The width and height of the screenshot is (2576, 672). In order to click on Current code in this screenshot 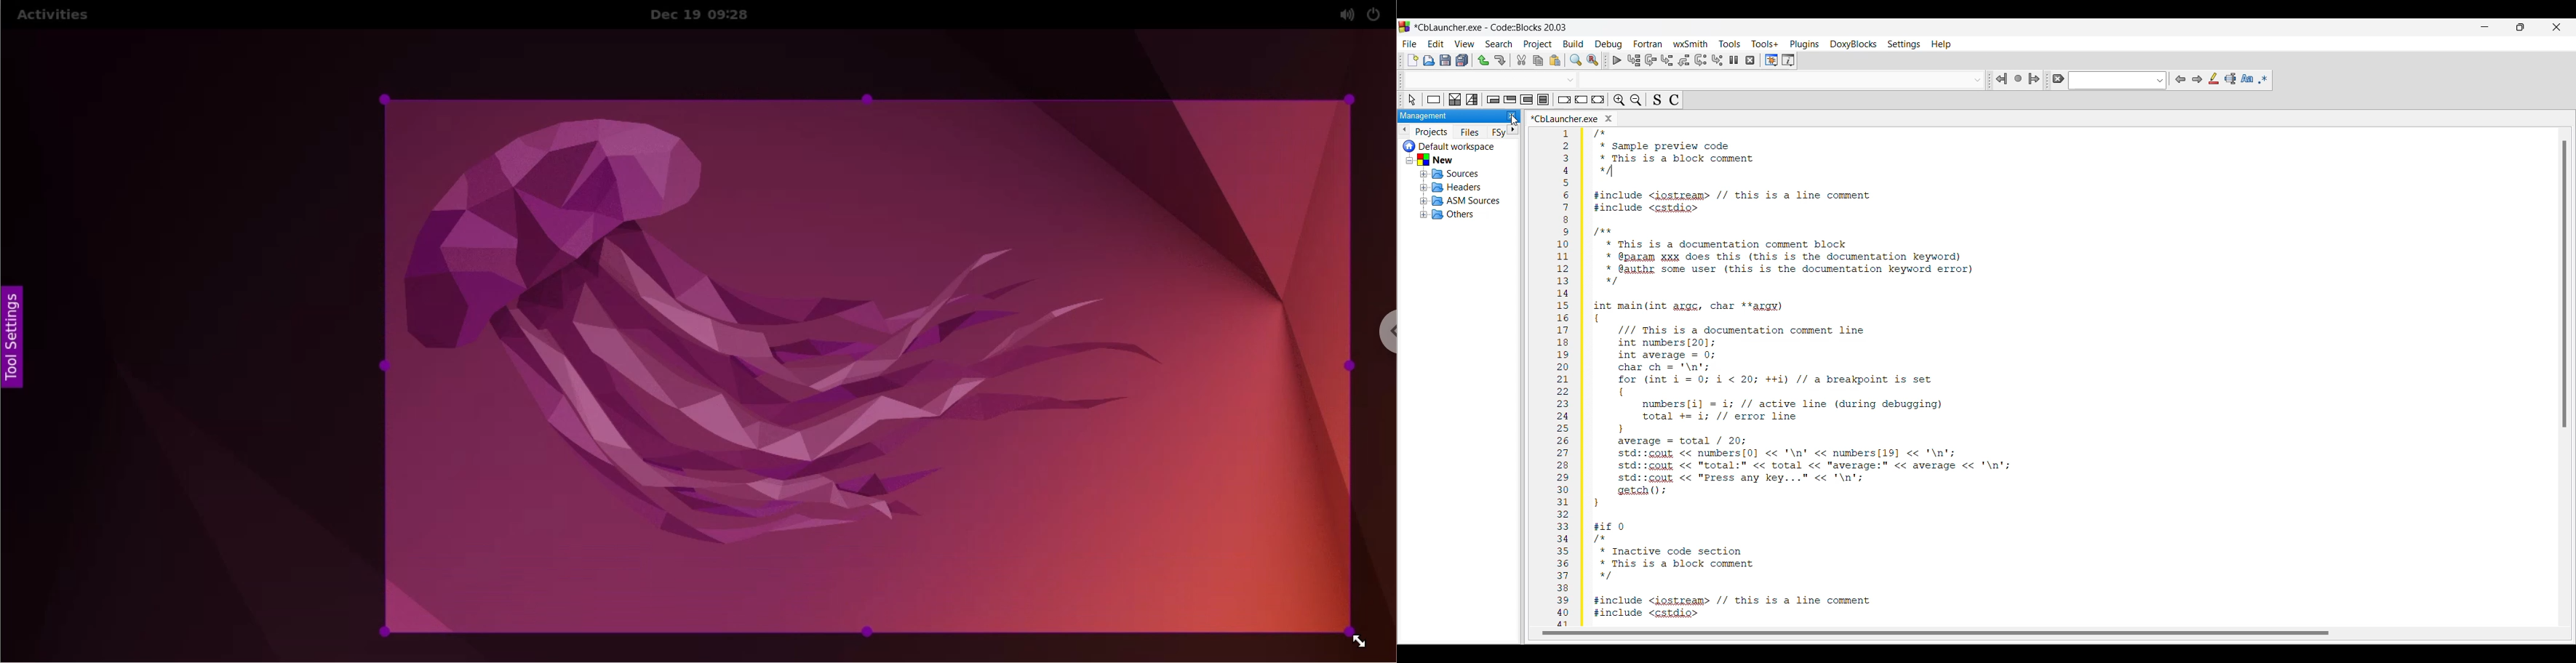, I will do `click(1943, 377)`.